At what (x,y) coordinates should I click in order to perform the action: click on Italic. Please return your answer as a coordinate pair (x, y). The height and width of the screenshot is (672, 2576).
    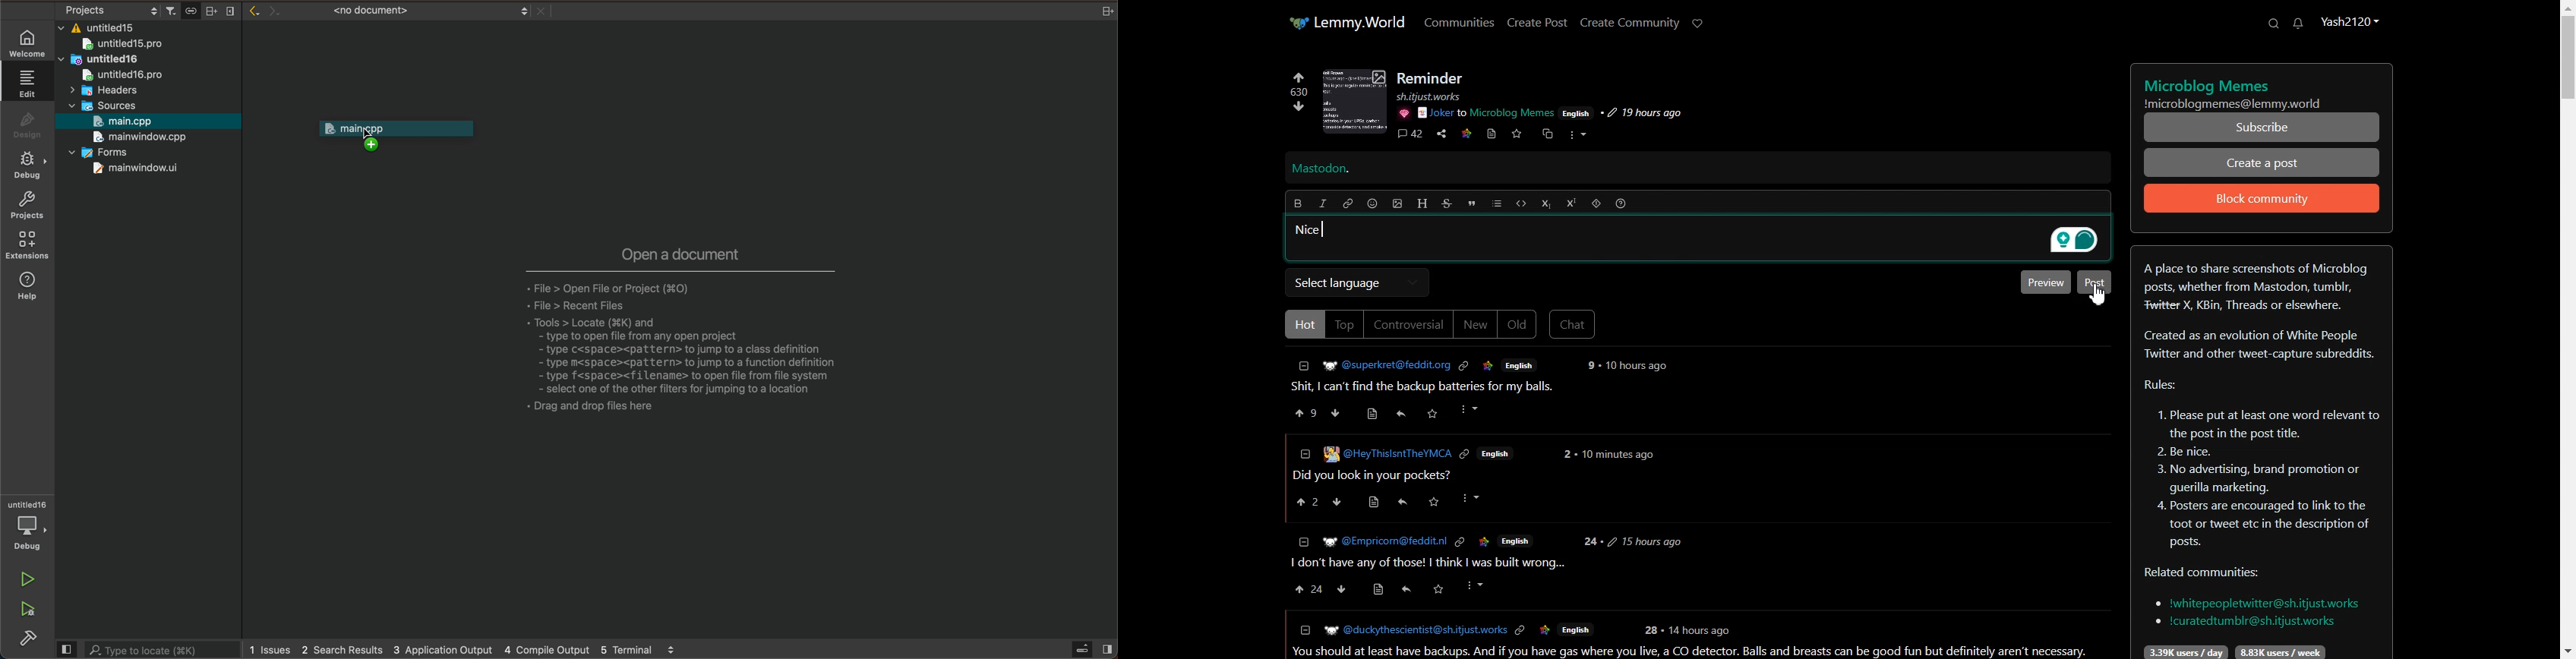
    Looking at the image, I should click on (1323, 203).